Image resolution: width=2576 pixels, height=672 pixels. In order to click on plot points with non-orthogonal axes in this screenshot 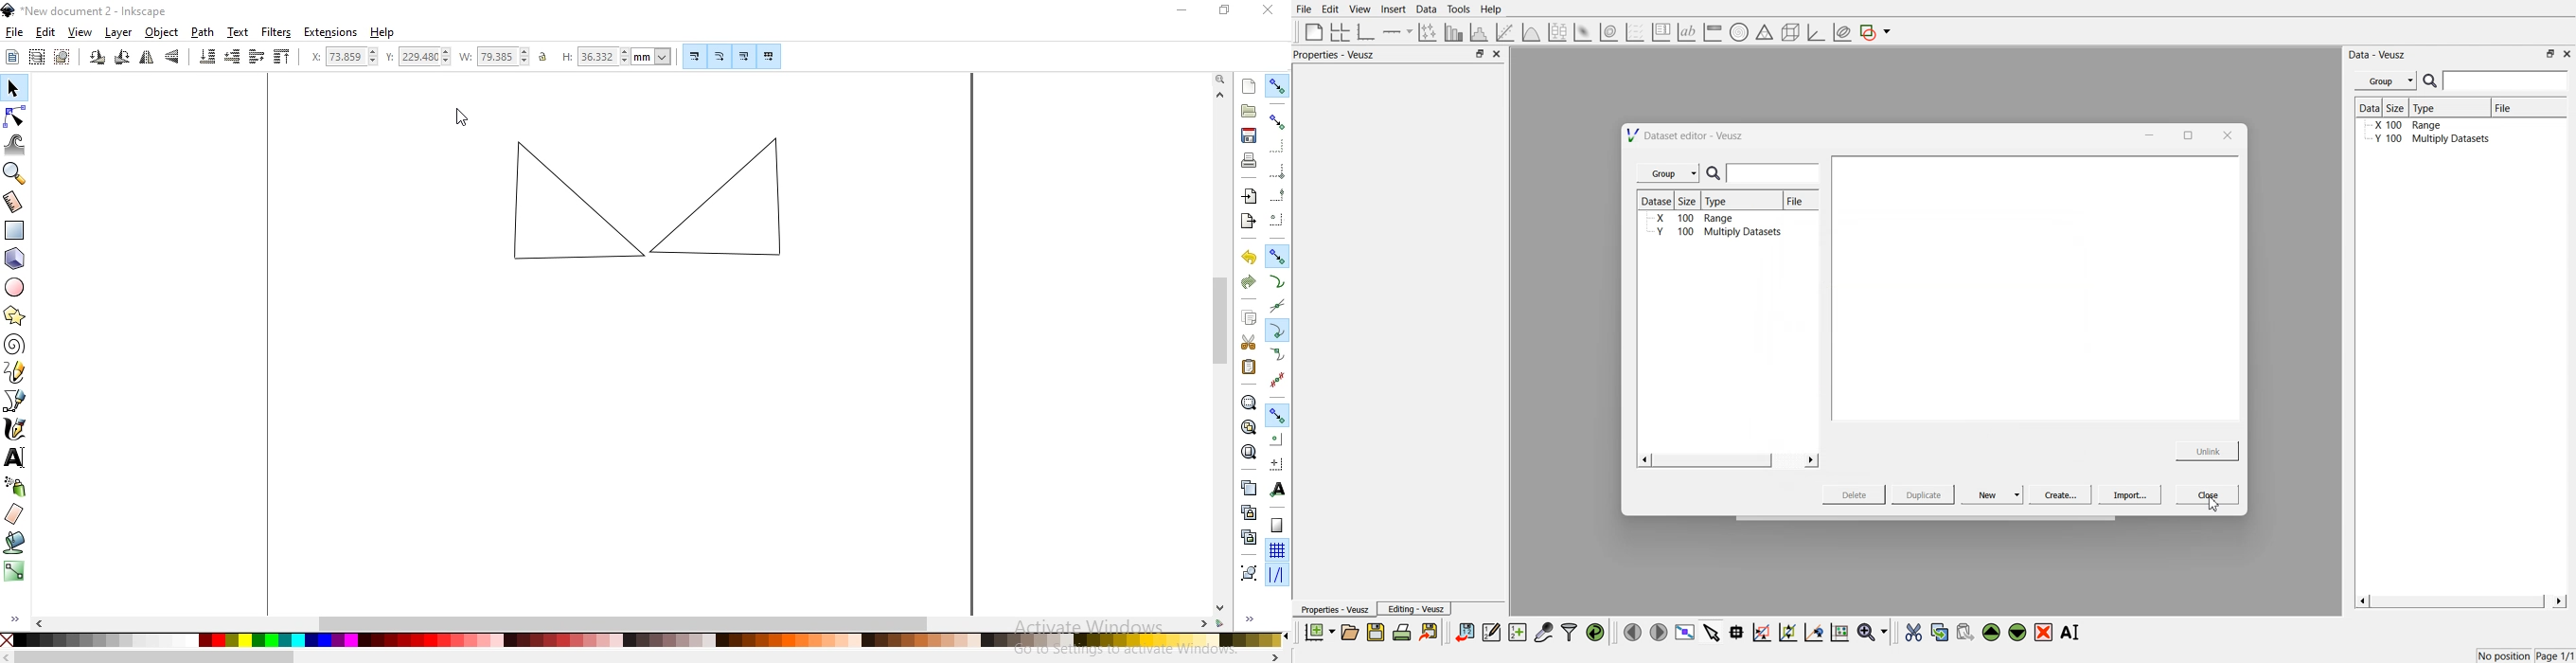, I will do `click(1427, 31)`.